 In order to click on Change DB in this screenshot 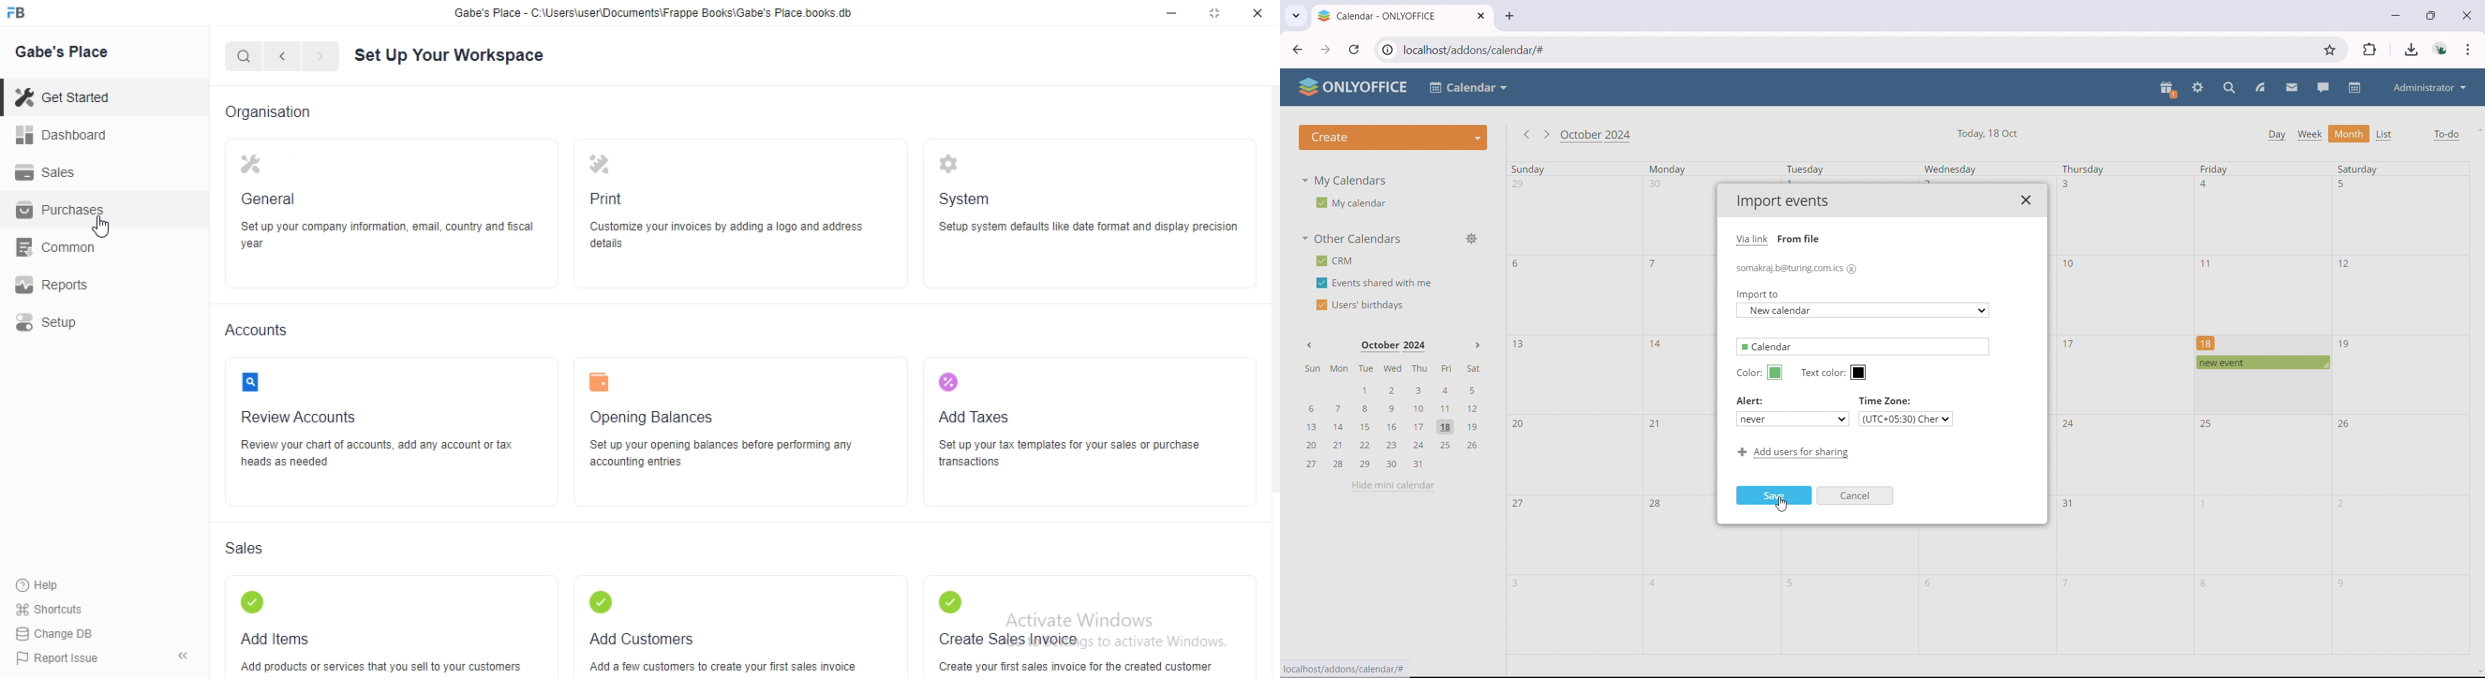, I will do `click(52, 632)`.